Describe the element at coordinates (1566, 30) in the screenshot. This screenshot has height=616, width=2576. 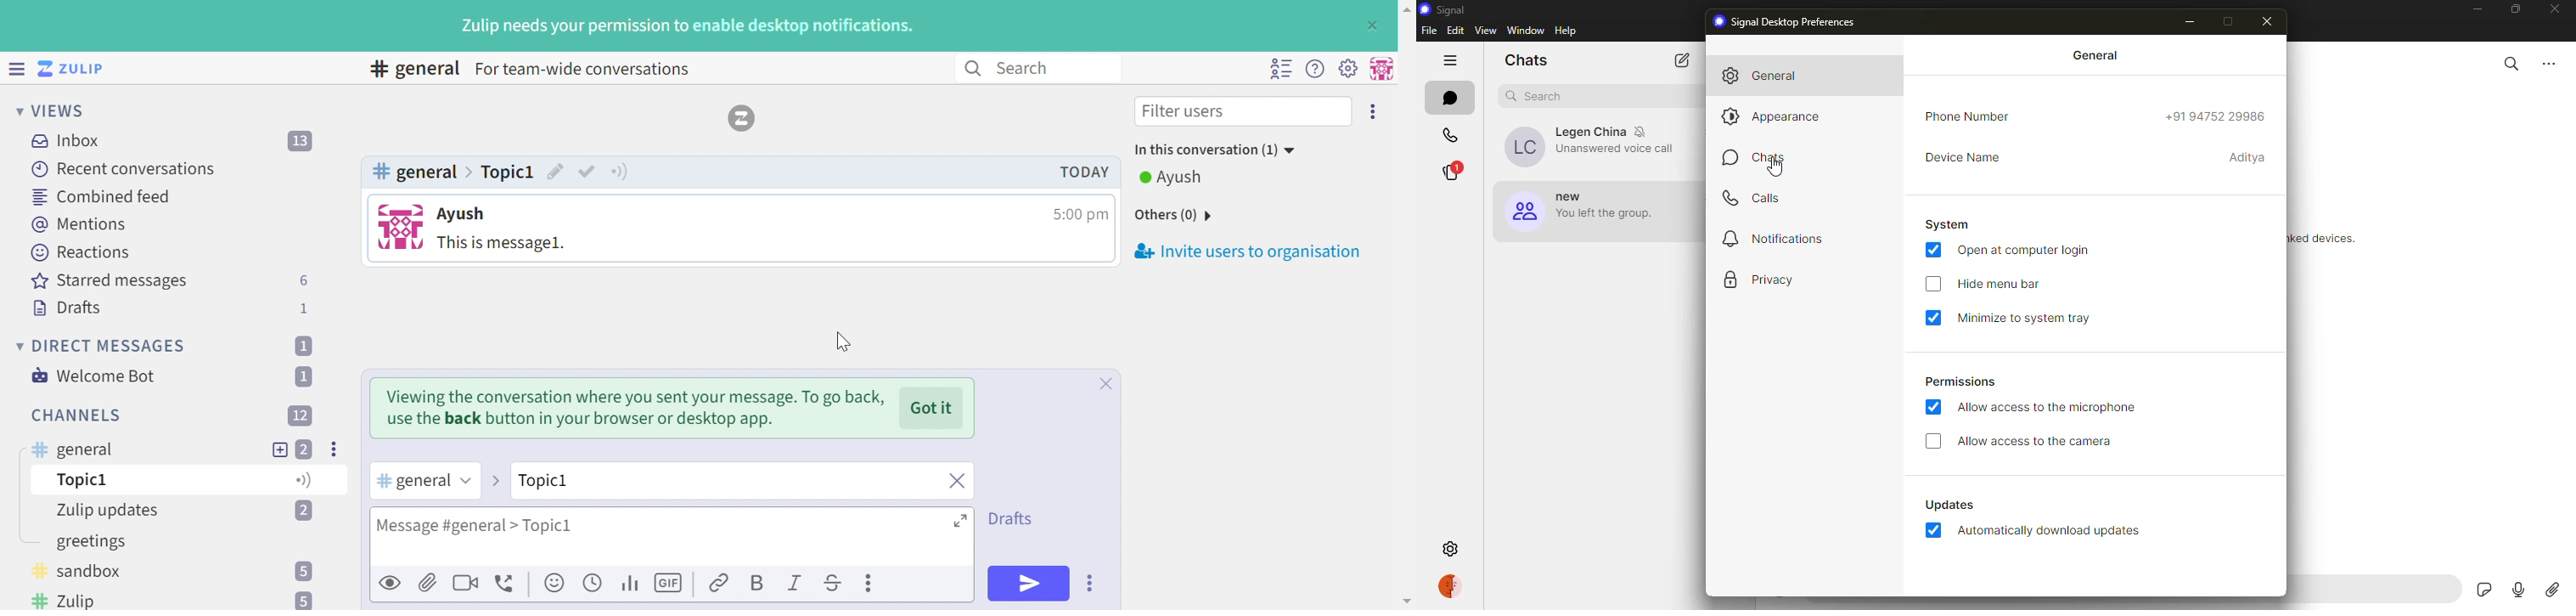
I see `help` at that location.